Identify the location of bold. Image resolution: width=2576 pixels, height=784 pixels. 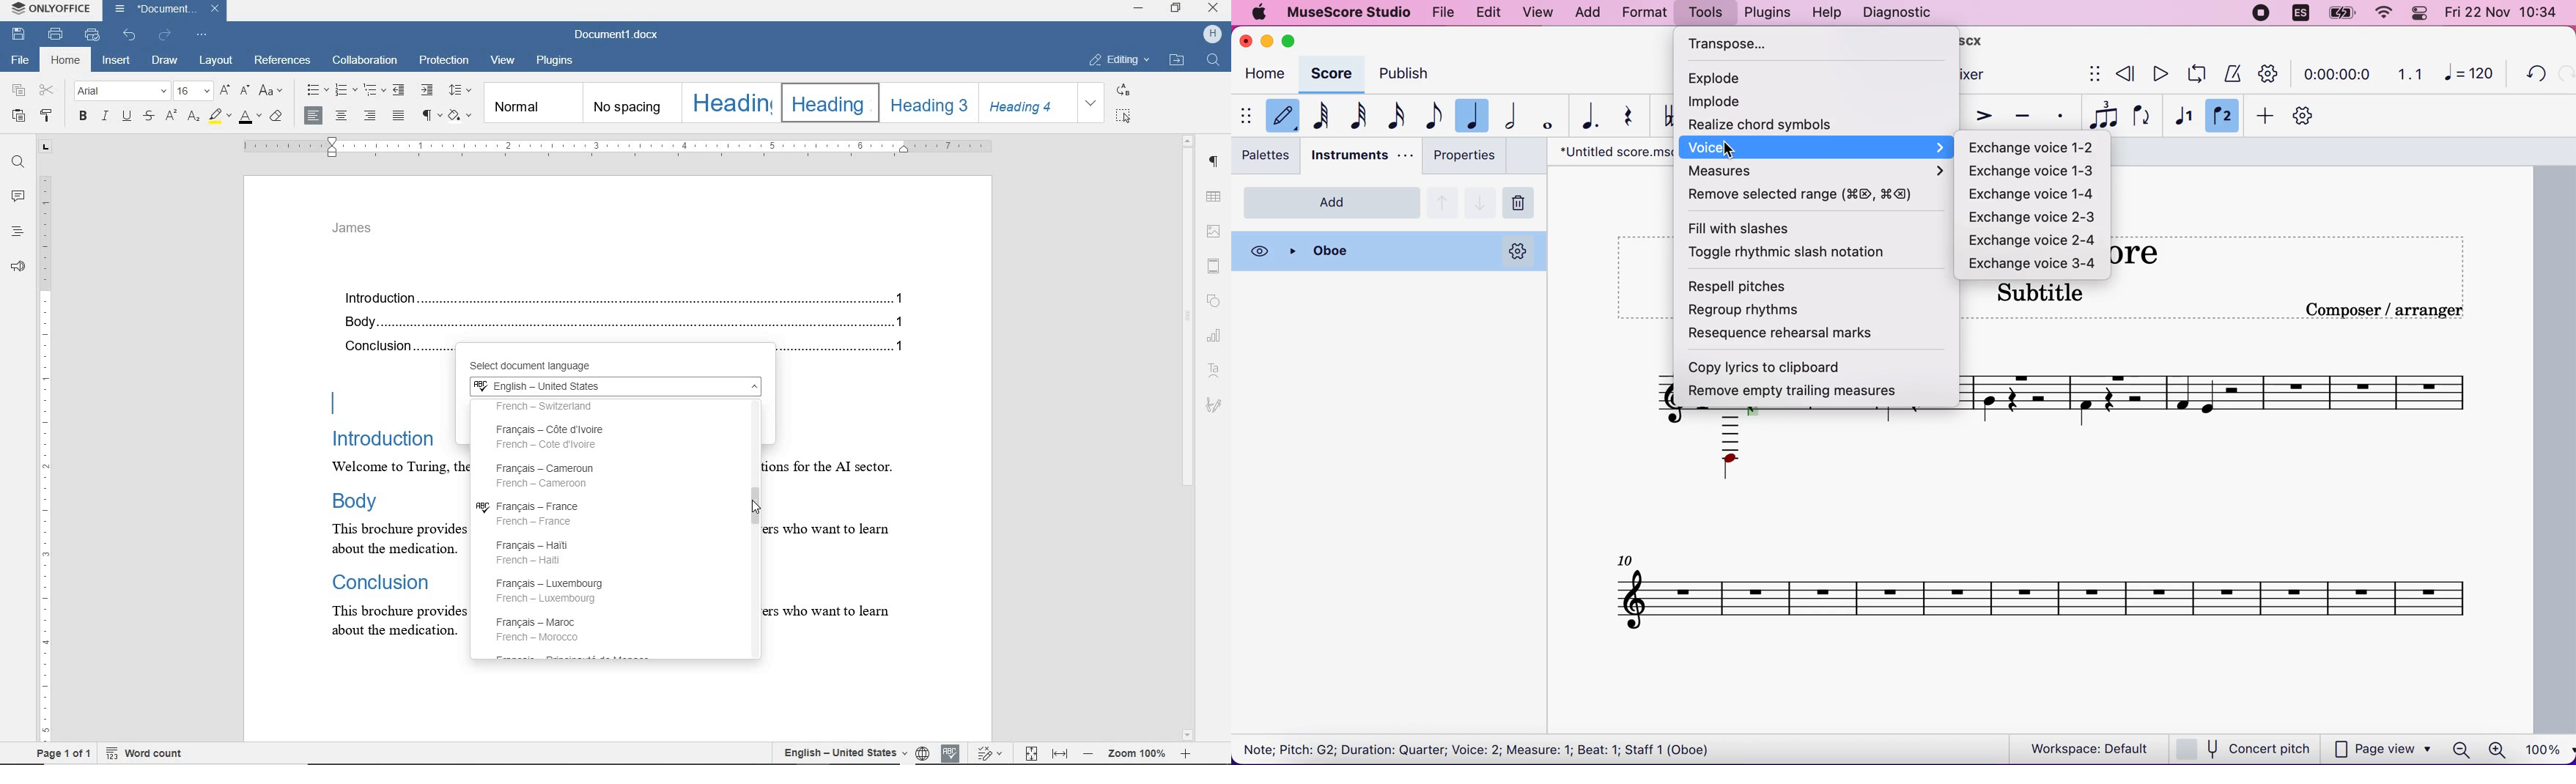
(82, 117).